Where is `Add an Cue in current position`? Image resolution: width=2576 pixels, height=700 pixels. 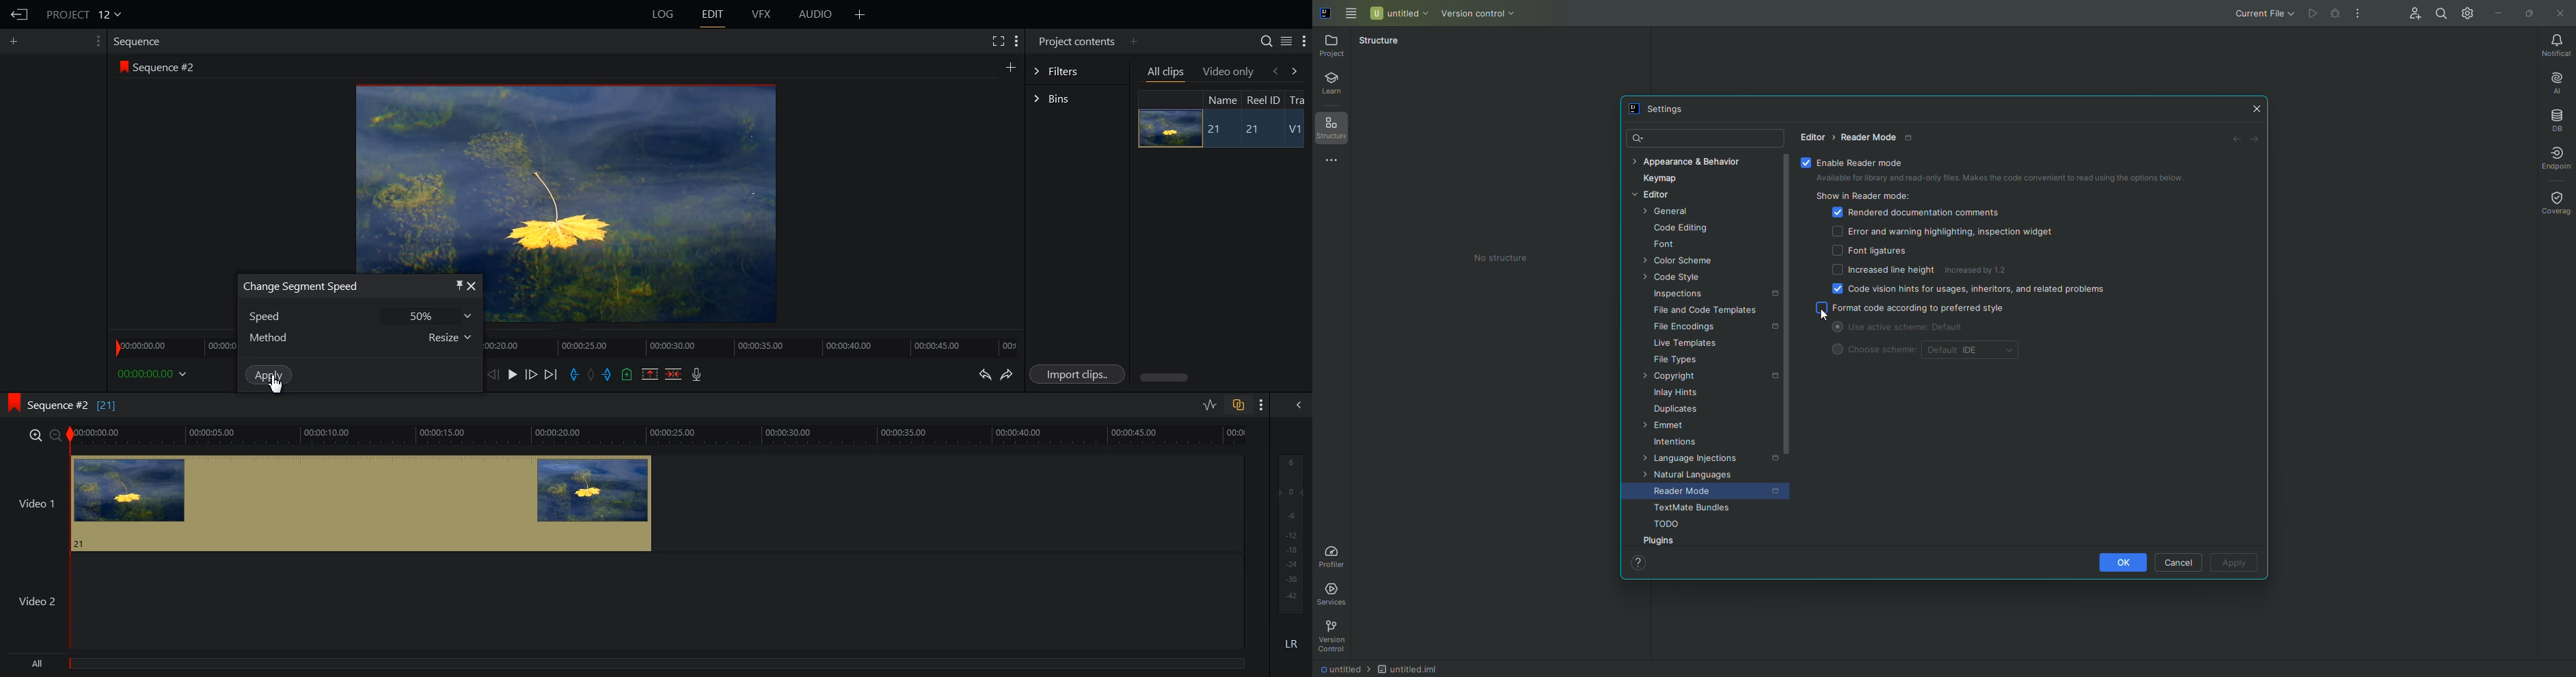
Add an Cue in current position is located at coordinates (627, 374).